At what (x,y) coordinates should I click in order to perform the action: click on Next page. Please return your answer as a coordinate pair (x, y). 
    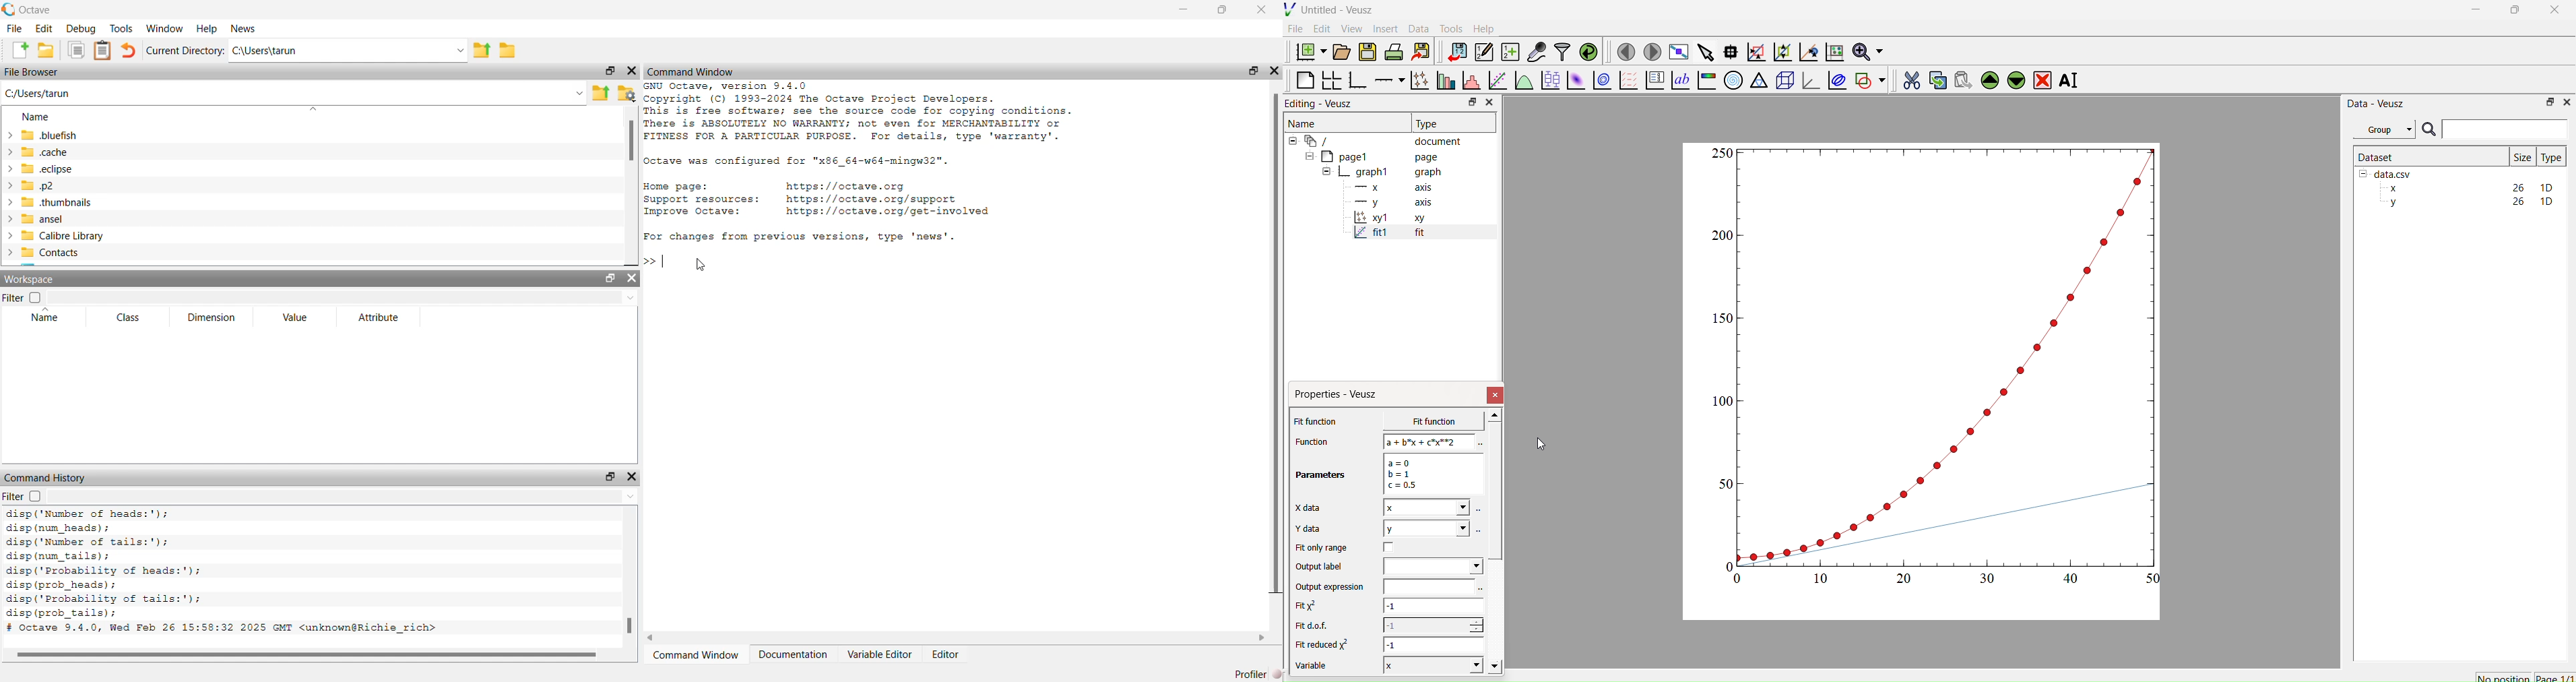
    Looking at the image, I should click on (1648, 52).